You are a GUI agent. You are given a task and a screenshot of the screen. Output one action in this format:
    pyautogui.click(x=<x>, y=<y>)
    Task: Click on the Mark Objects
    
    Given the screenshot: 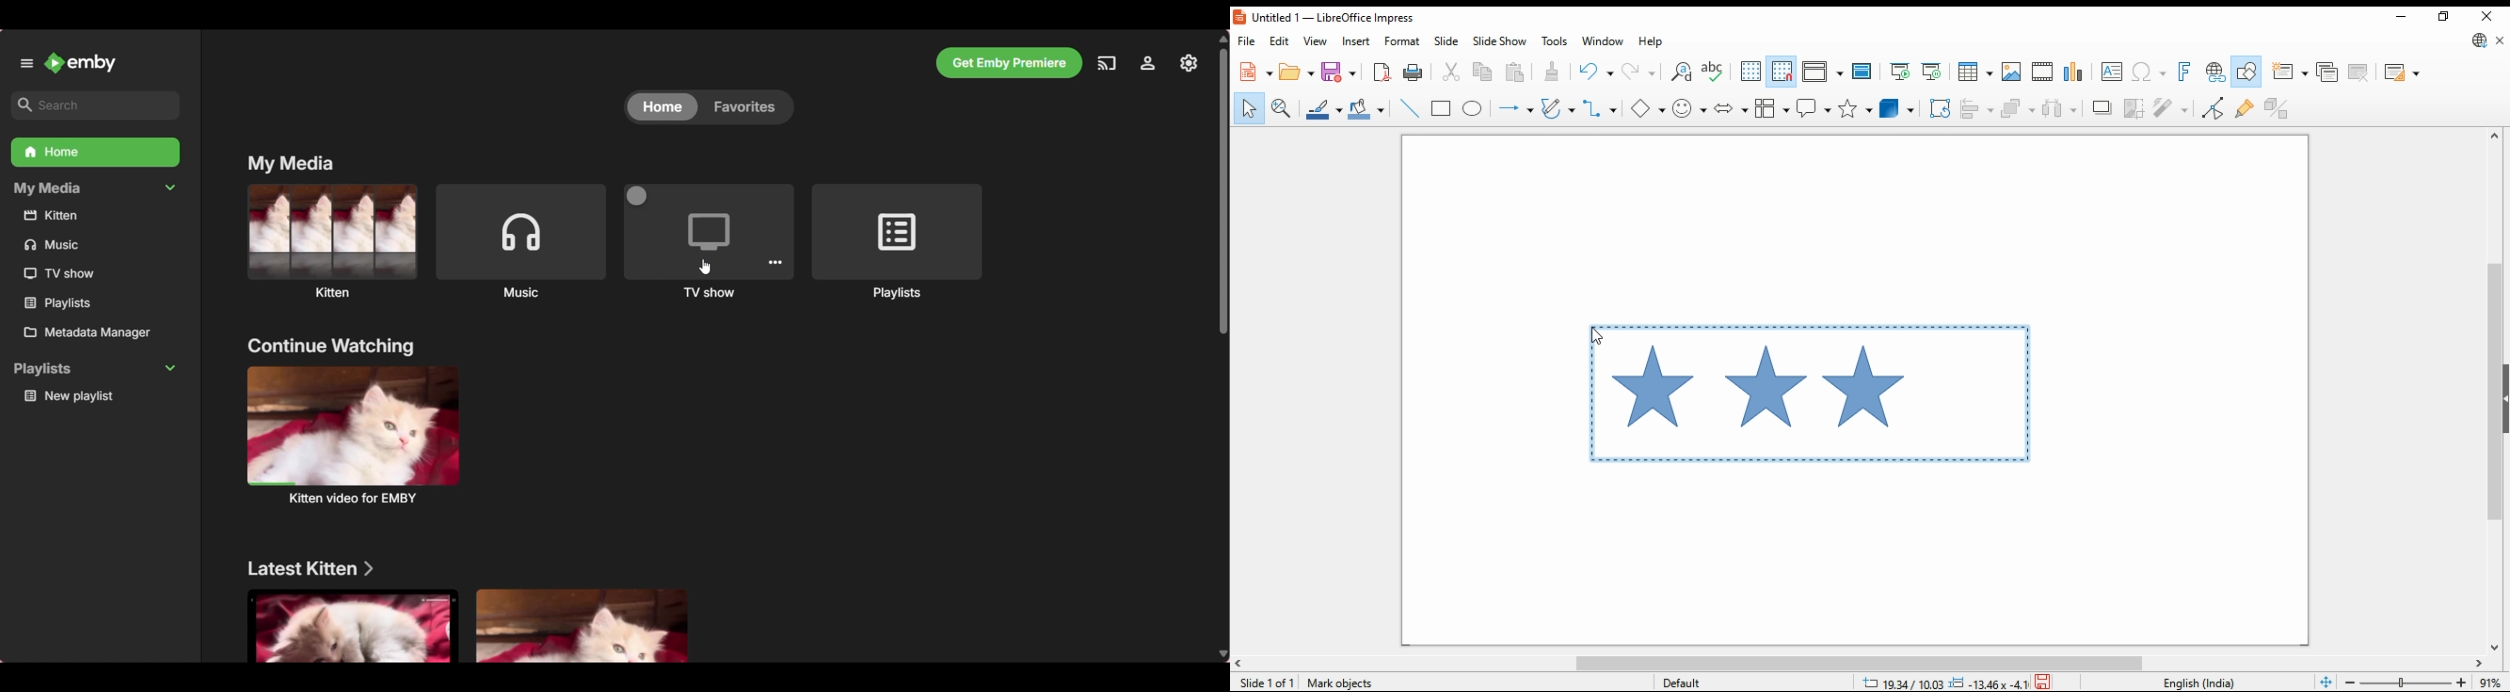 What is the action you would take?
    pyautogui.click(x=1342, y=681)
    